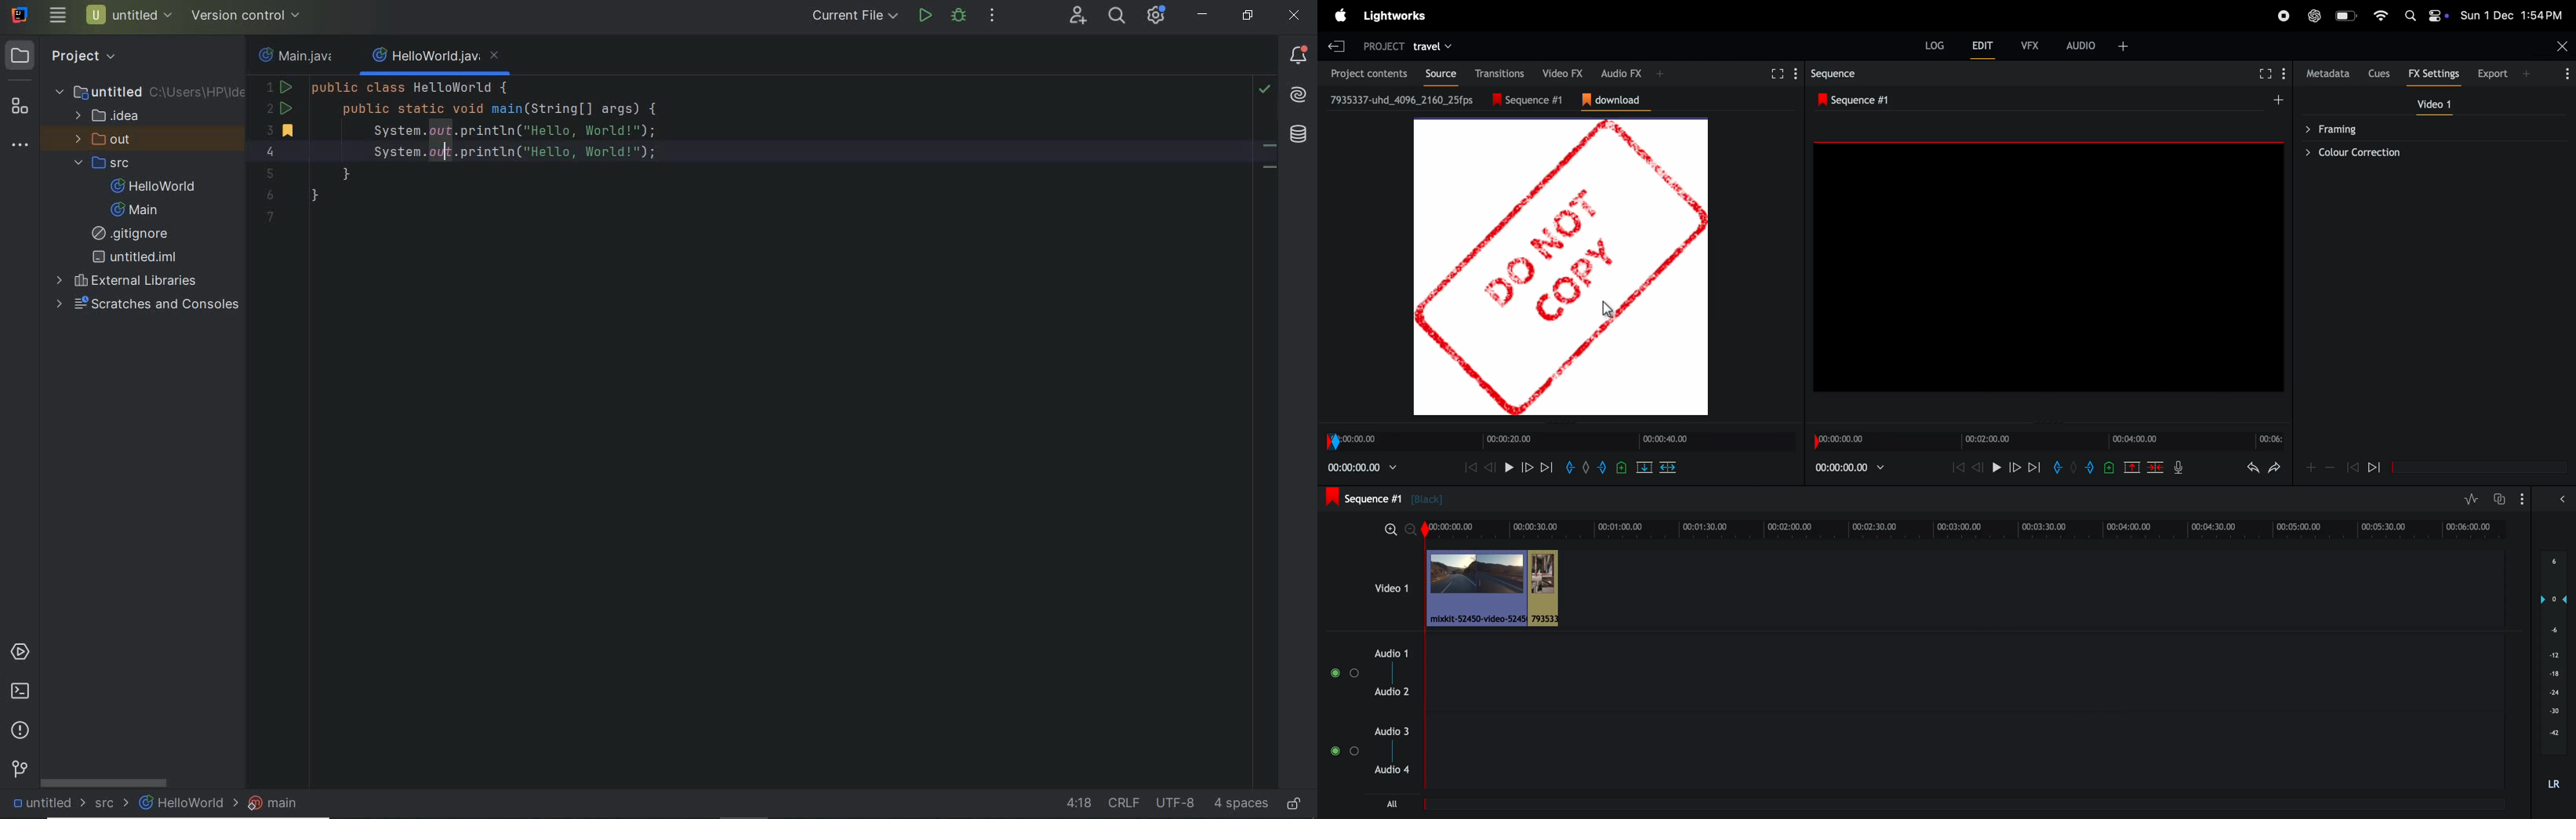  Describe the element at coordinates (2427, 128) in the screenshot. I see `framing` at that location.